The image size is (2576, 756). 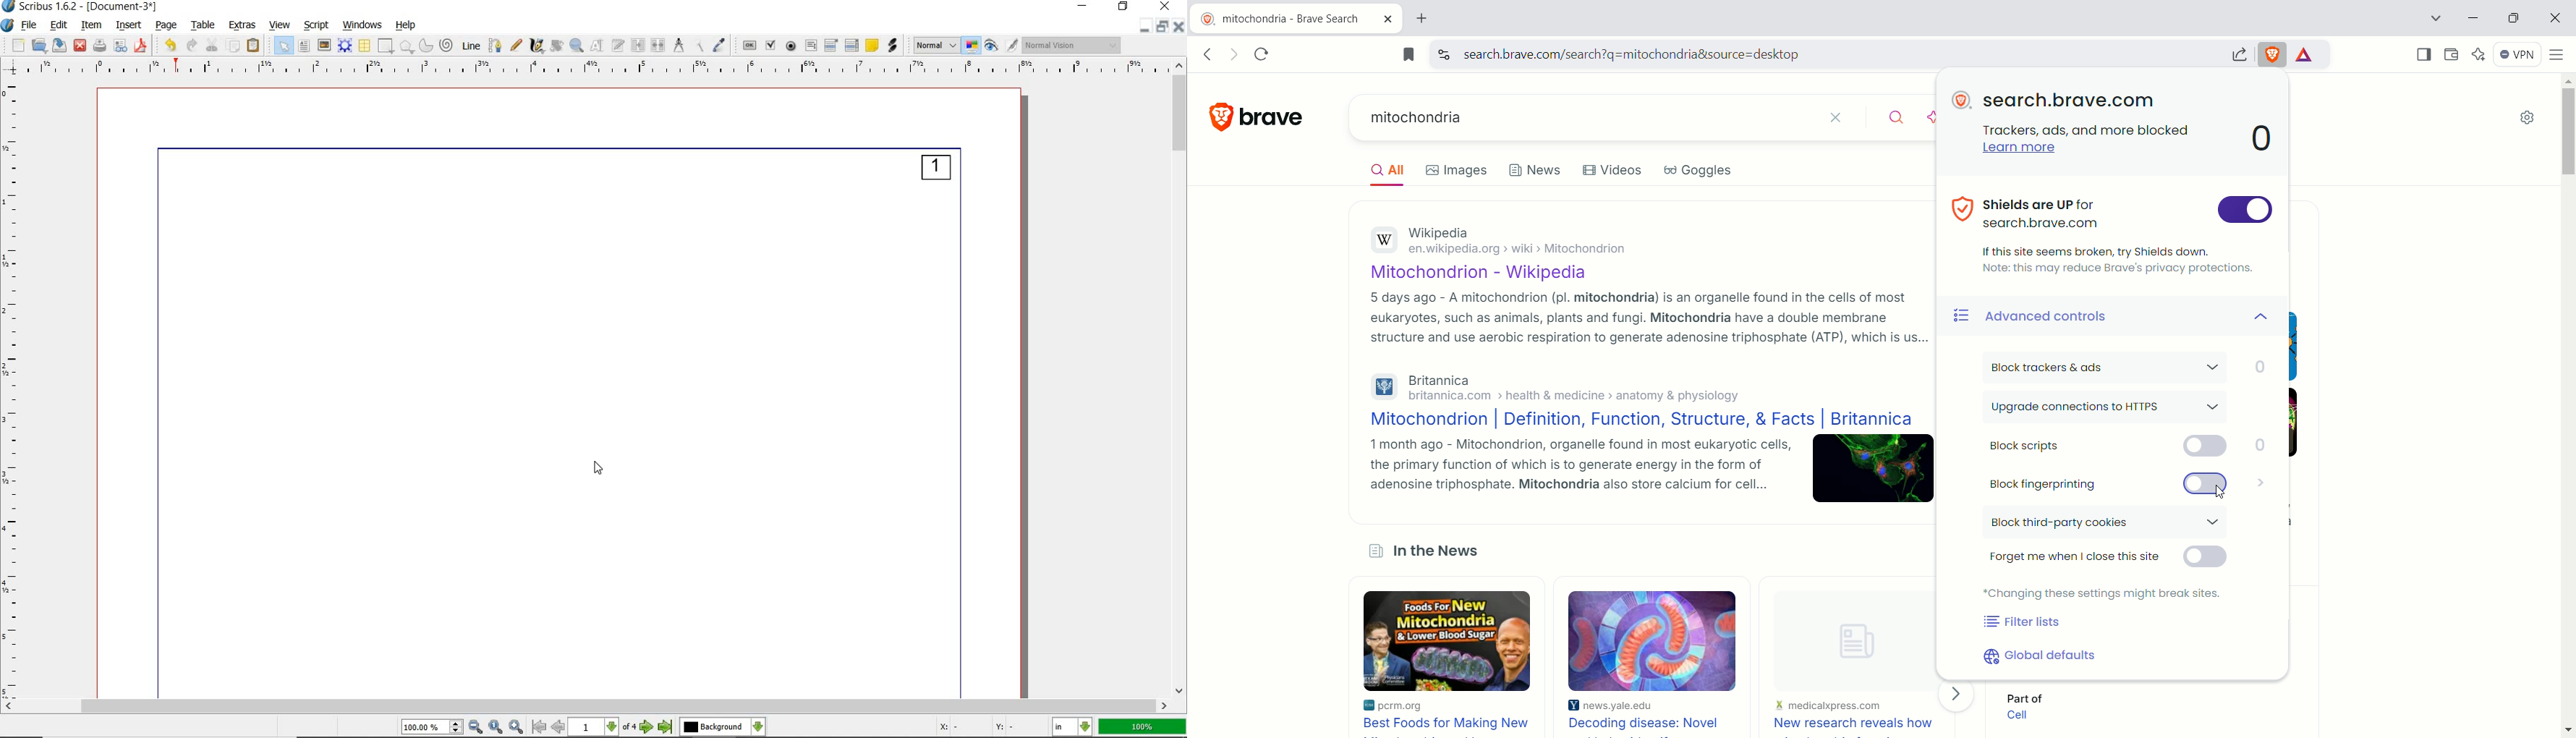 I want to click on page, so click(x=163, y=24).